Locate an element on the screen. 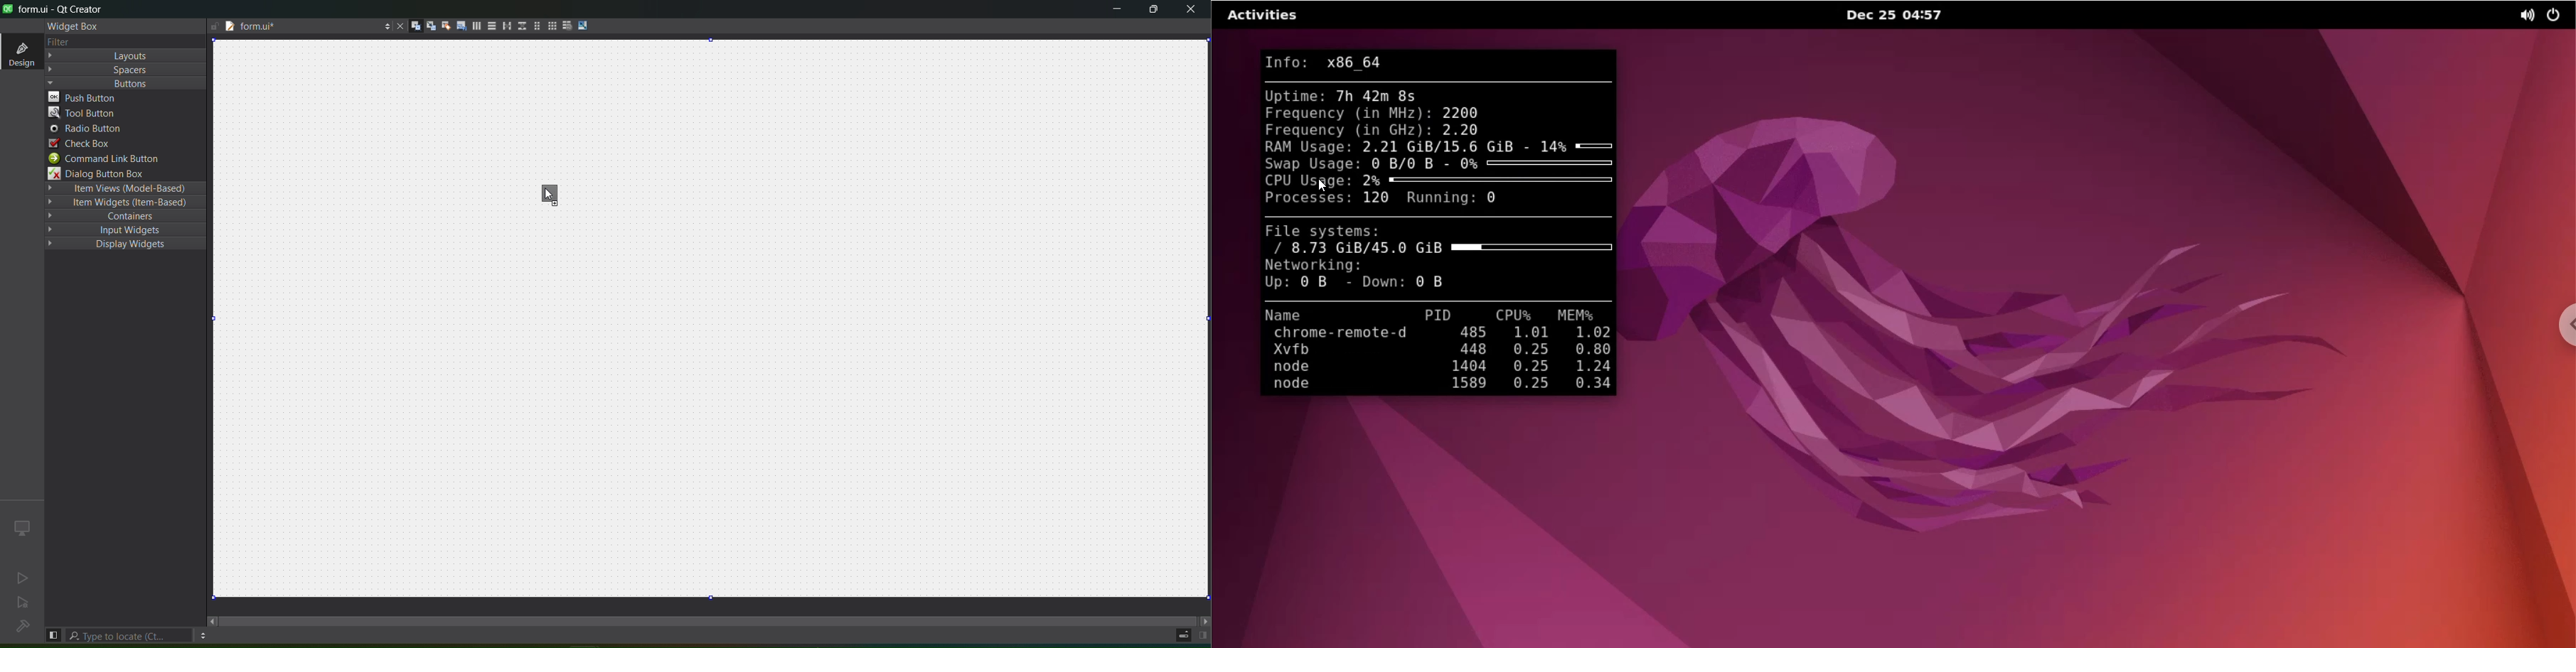 The height and width of the screenshot is (672, 2576). type to locate is located at coordinates (130, 635).